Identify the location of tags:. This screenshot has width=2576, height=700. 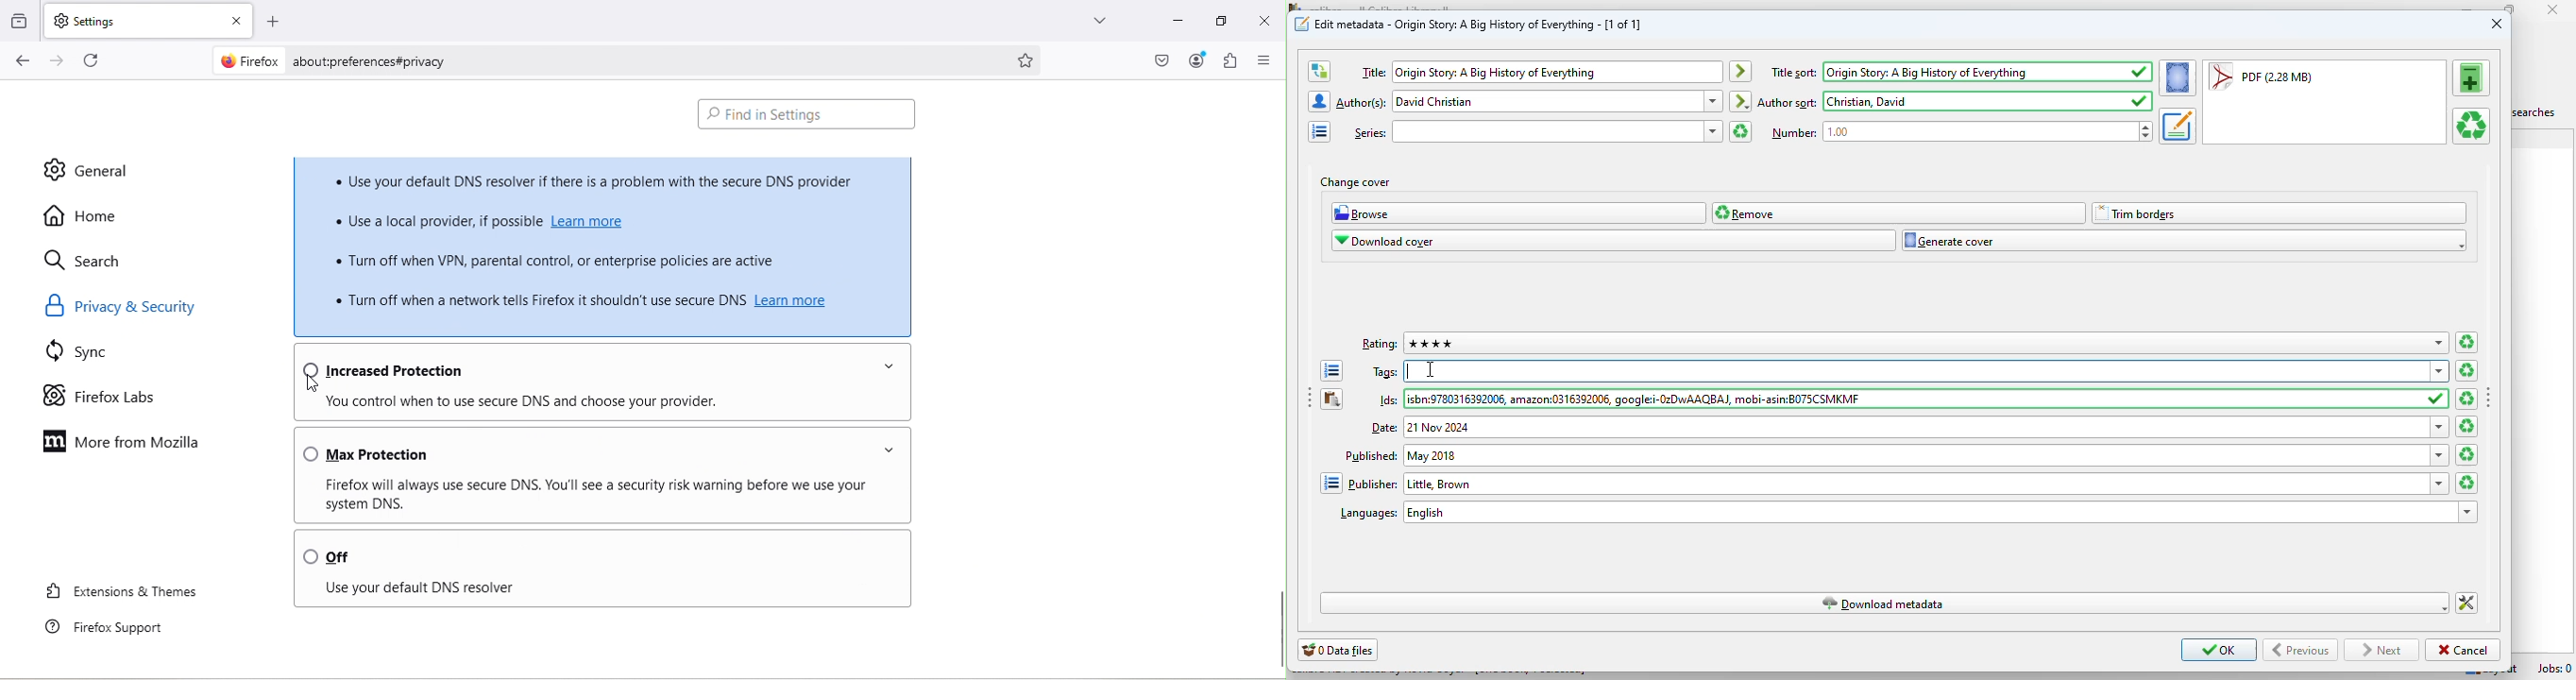
(1914, 370).